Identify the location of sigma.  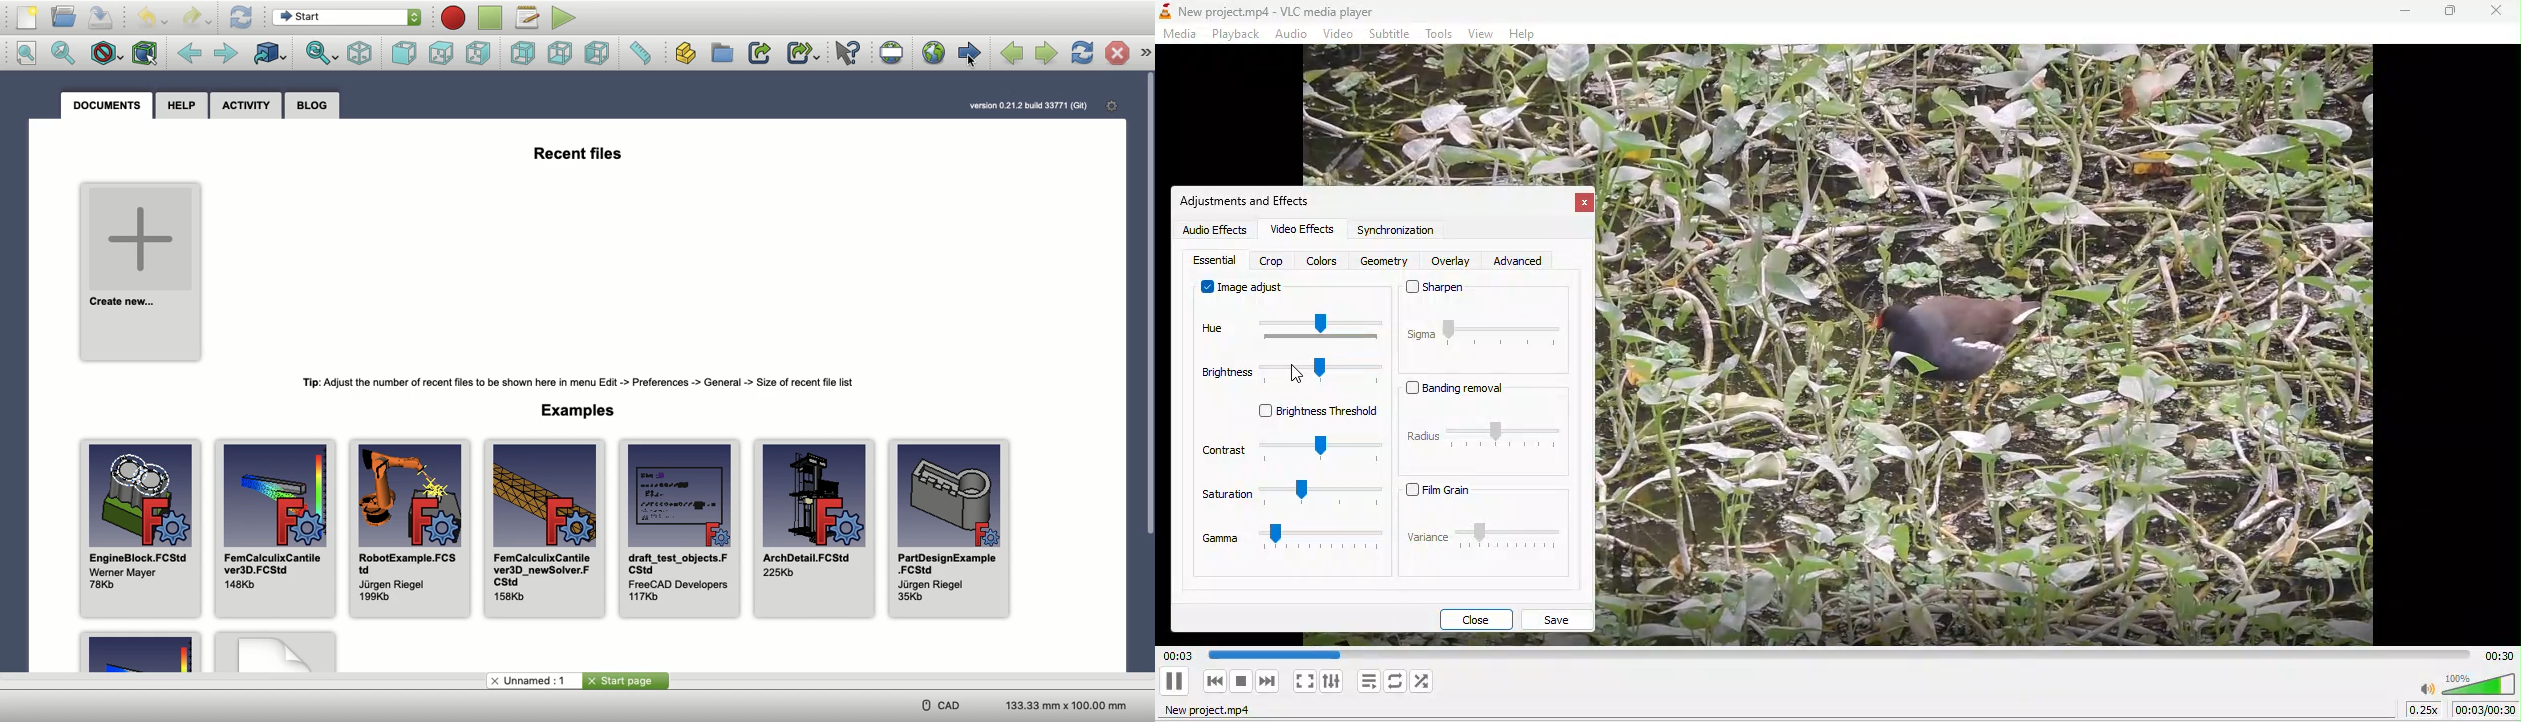
(1486, 347).